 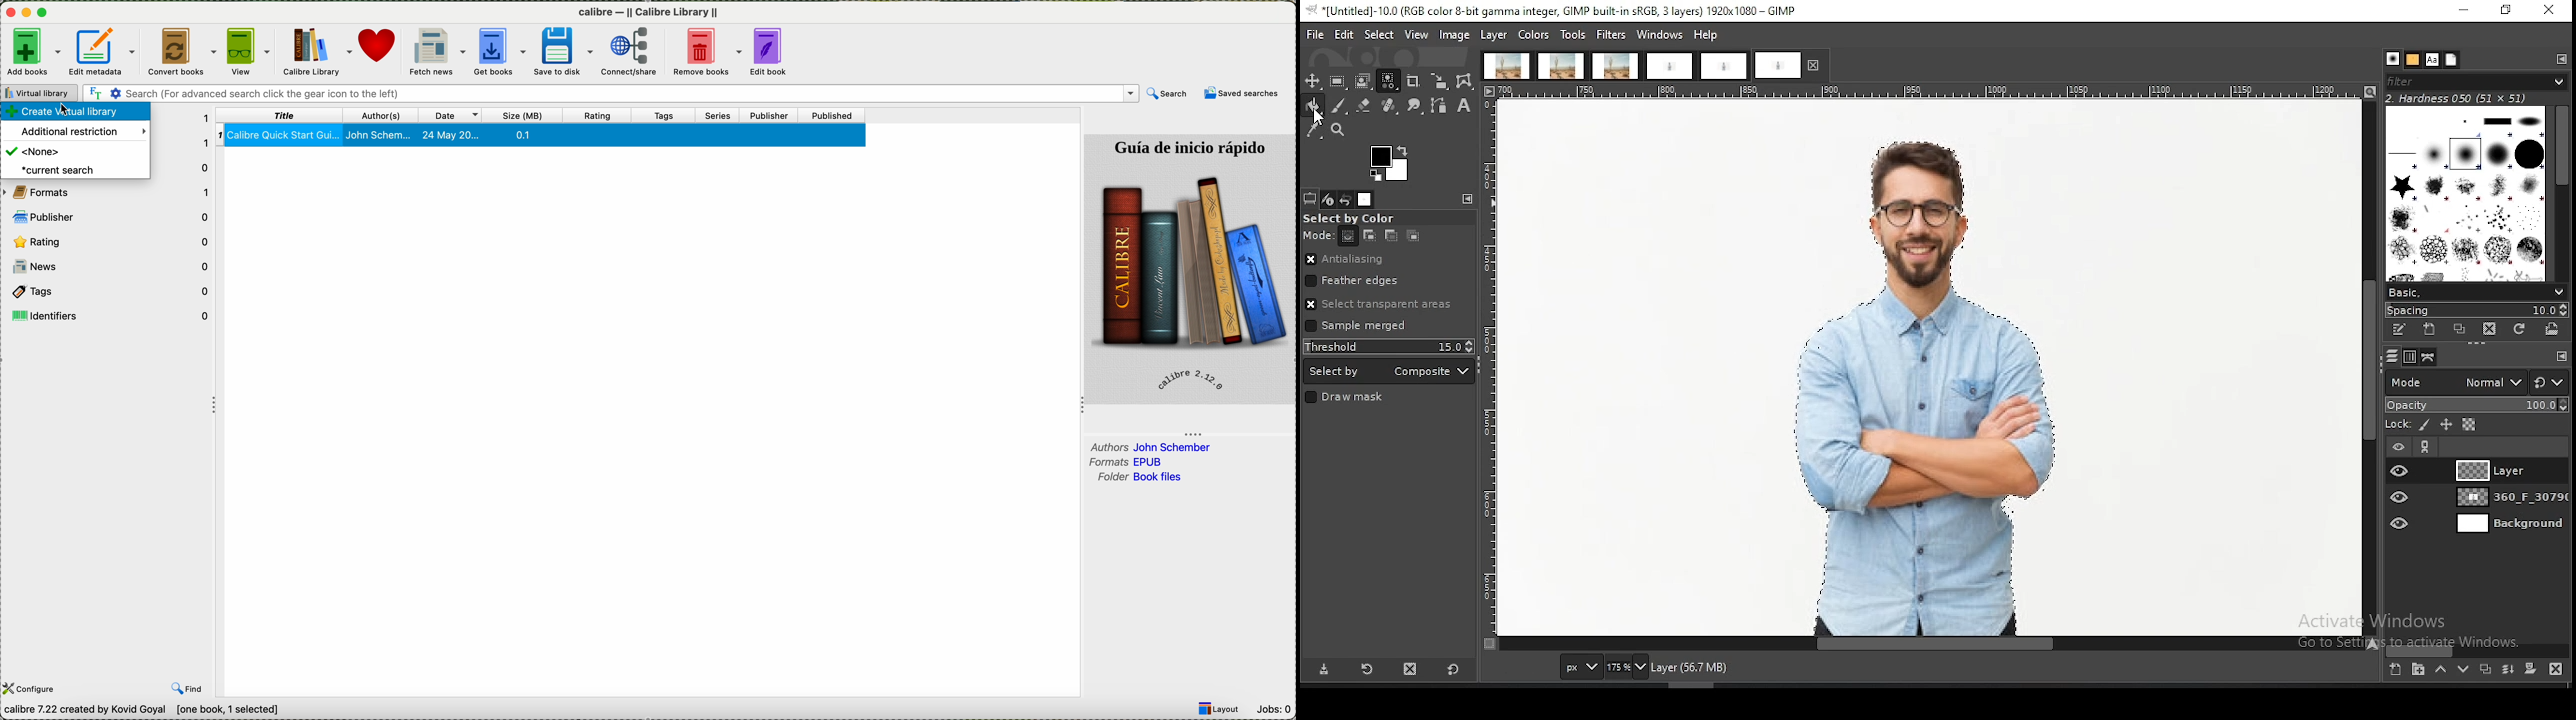 I want to click on save to disk, so click(x=568, y=51).